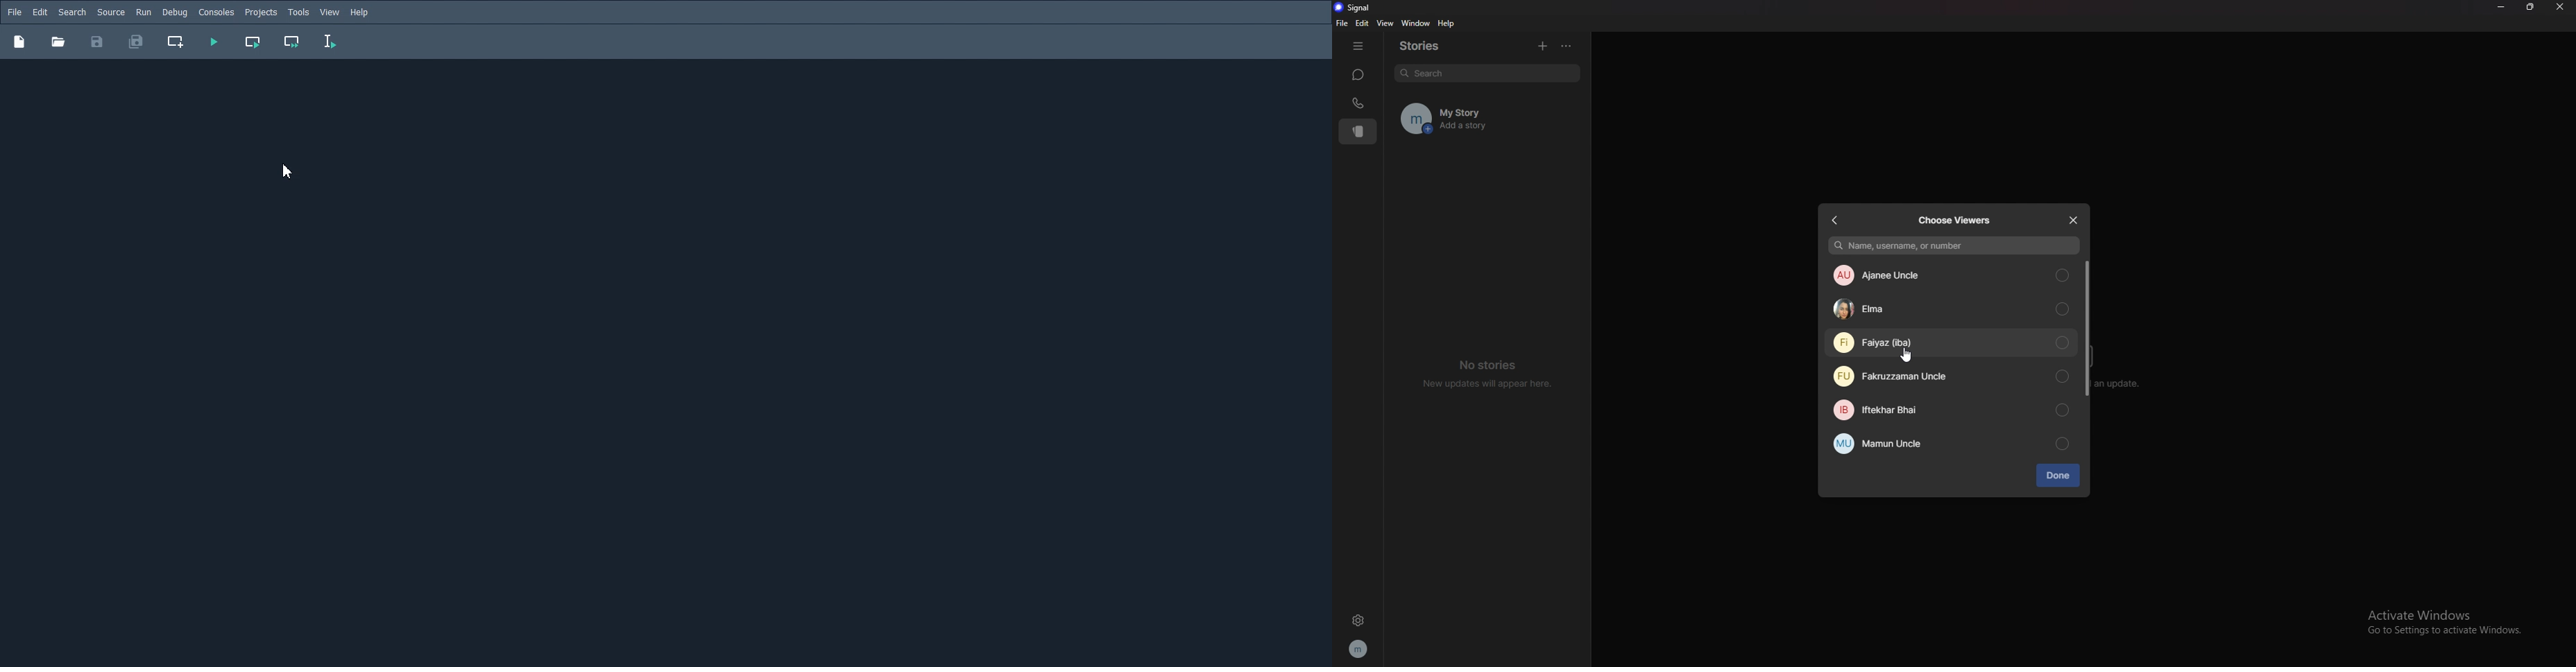 The image size is (2576, 672). I want to click on close, so click(2559, 7).